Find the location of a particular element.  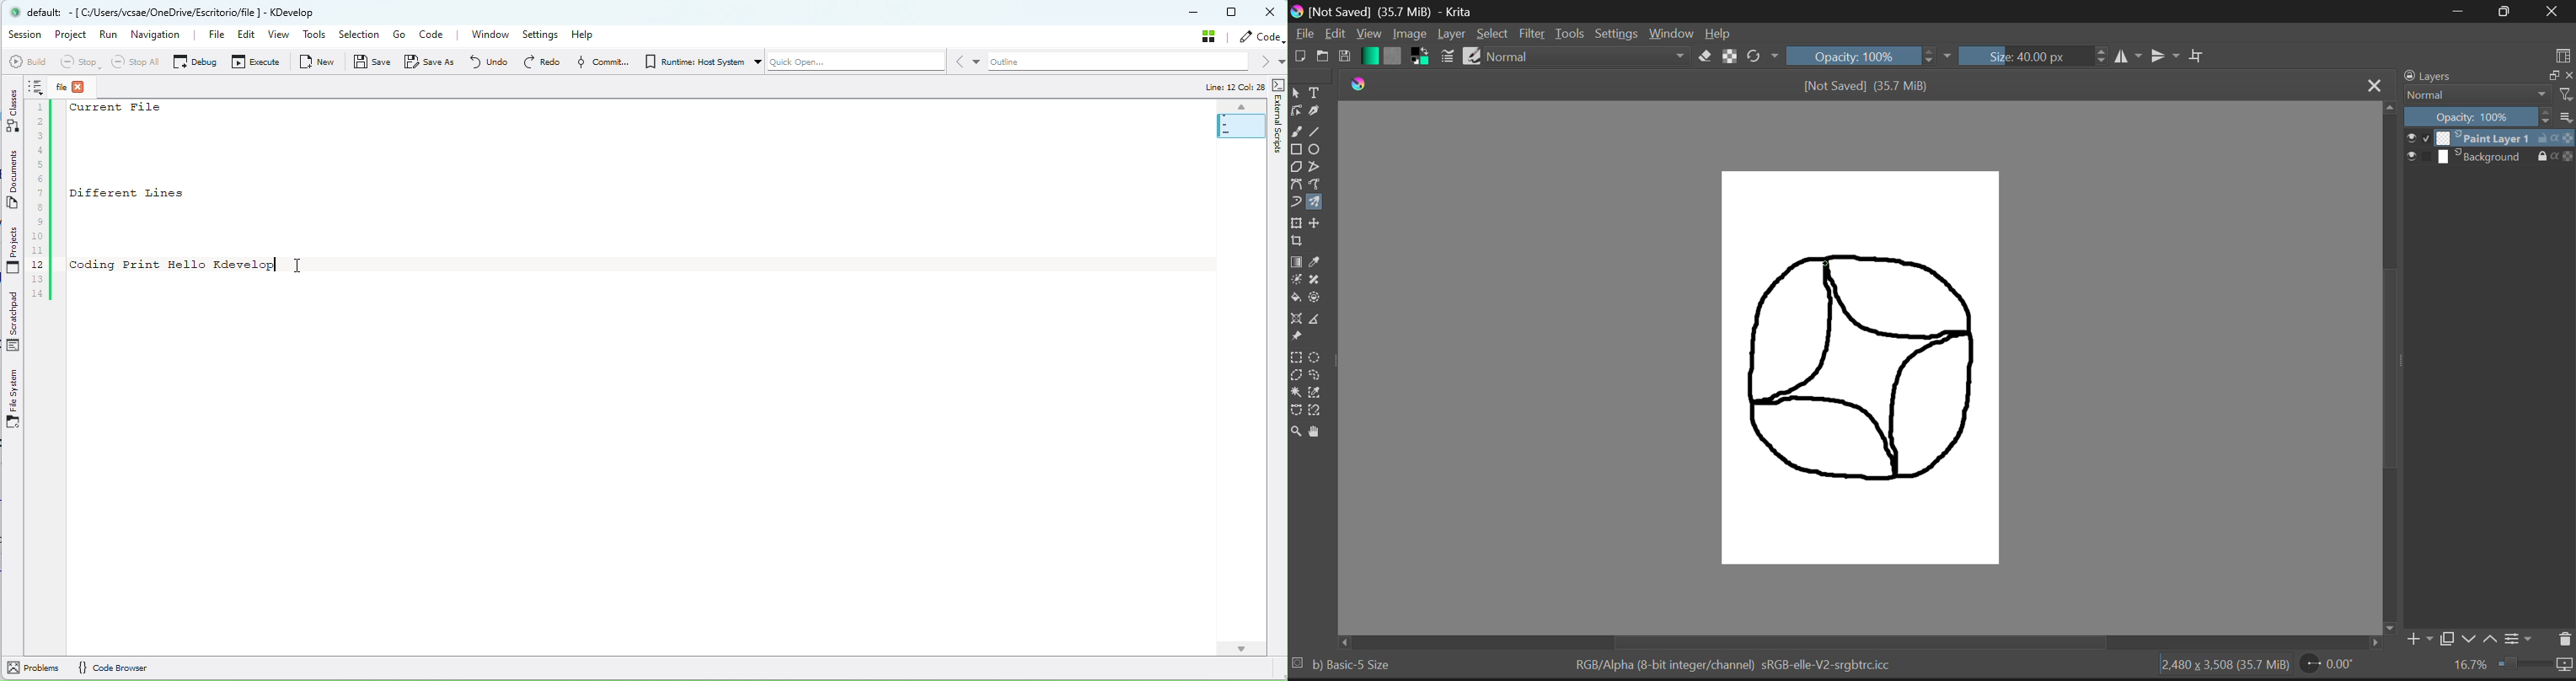

View is located at coordinates (1368, 34).